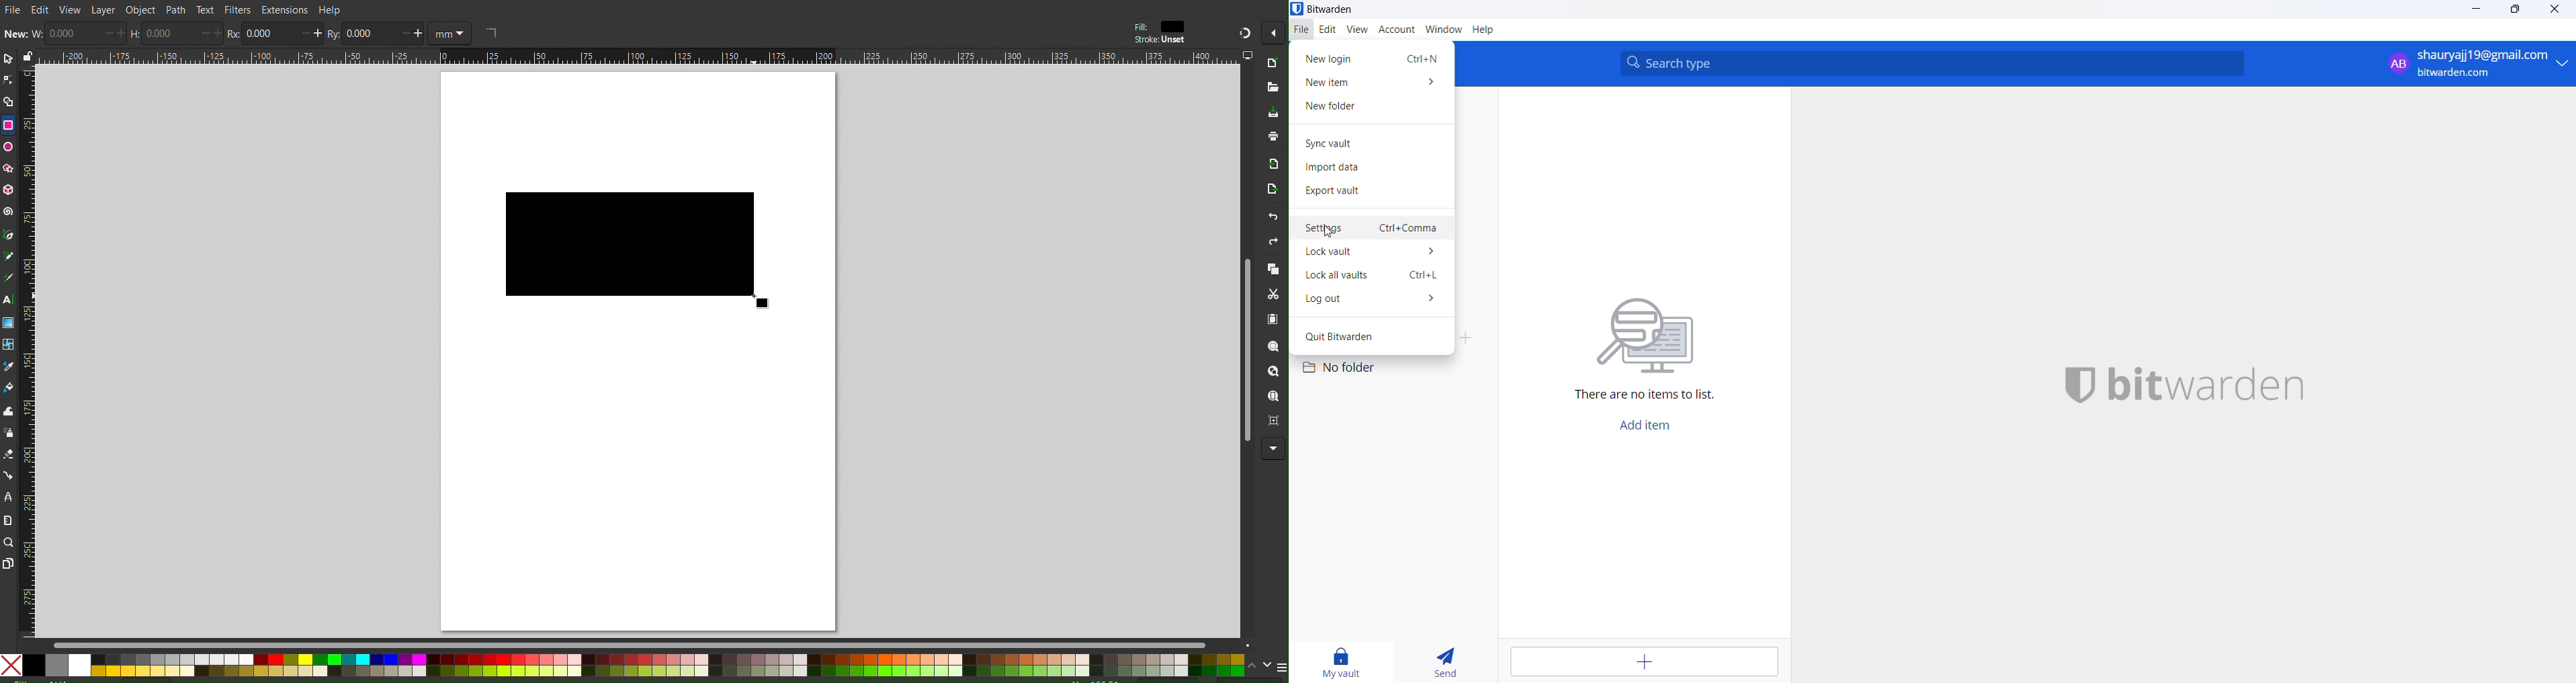 This screenshot has width=2576, height=700. Describe the element at coordinates (8, 475) in the screenshot. I see `Connection` at that location.